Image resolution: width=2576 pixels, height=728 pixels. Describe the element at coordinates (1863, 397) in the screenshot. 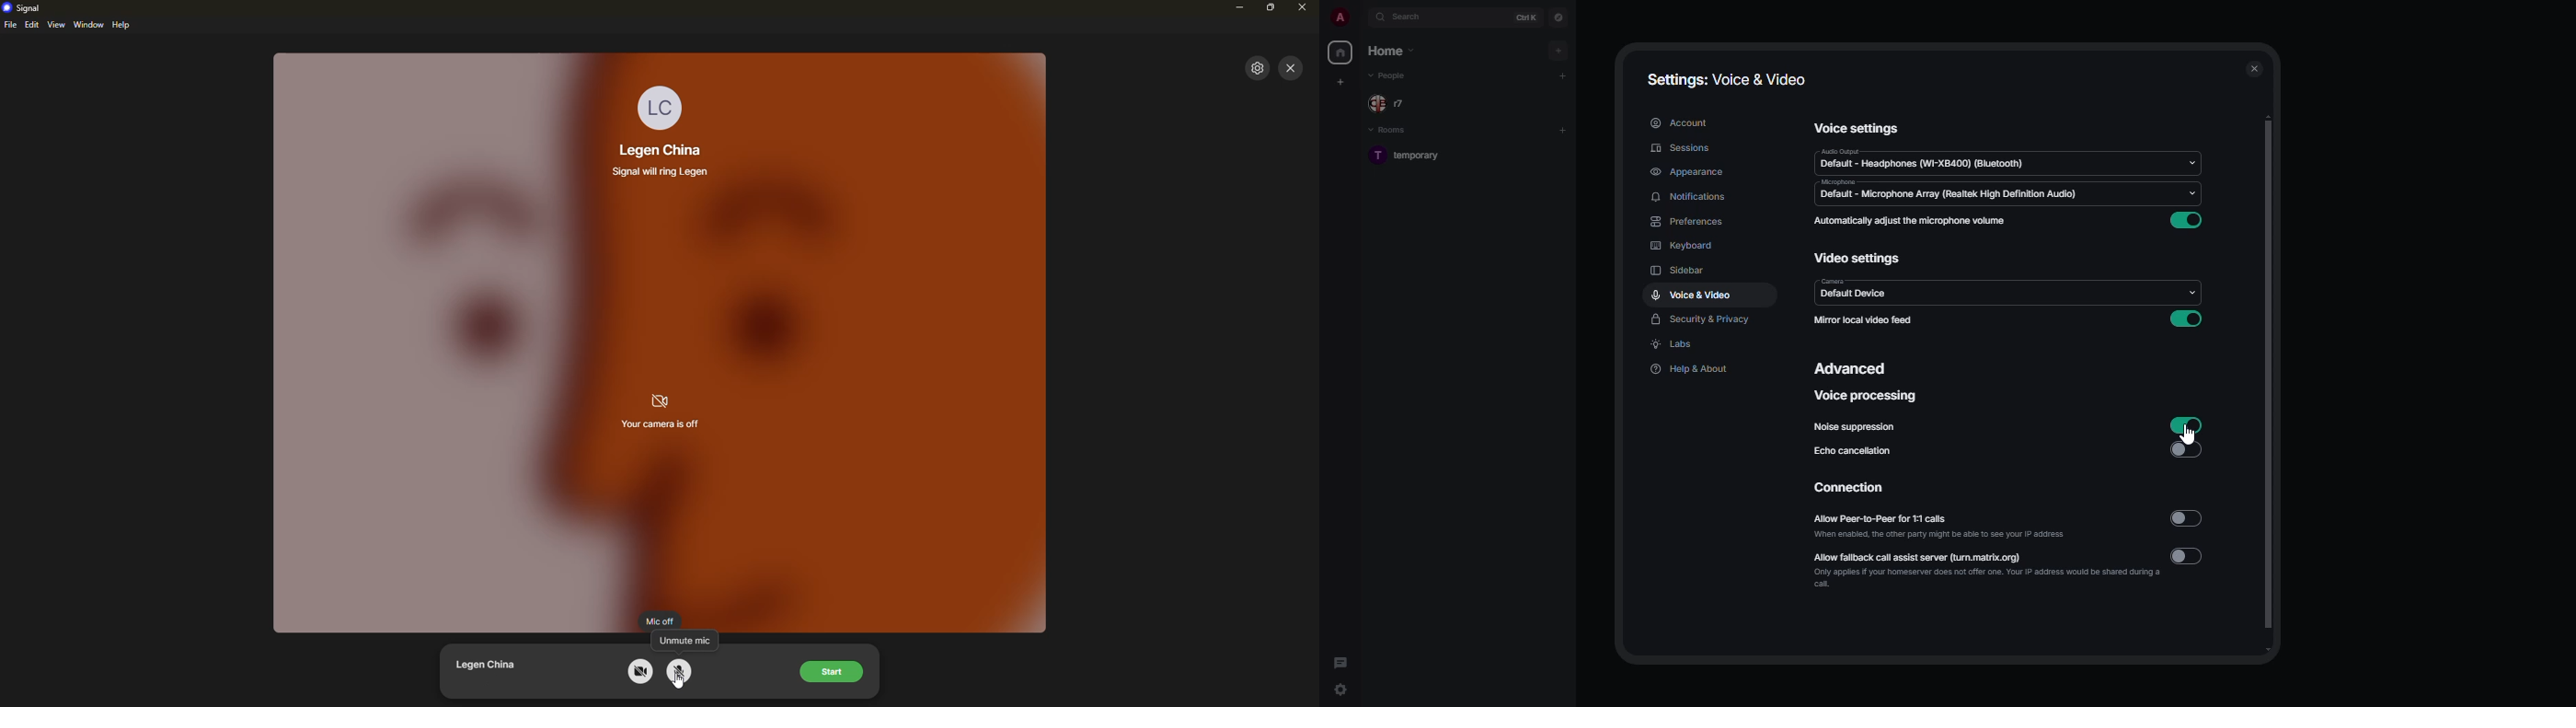

I see `voice processing` at that location.